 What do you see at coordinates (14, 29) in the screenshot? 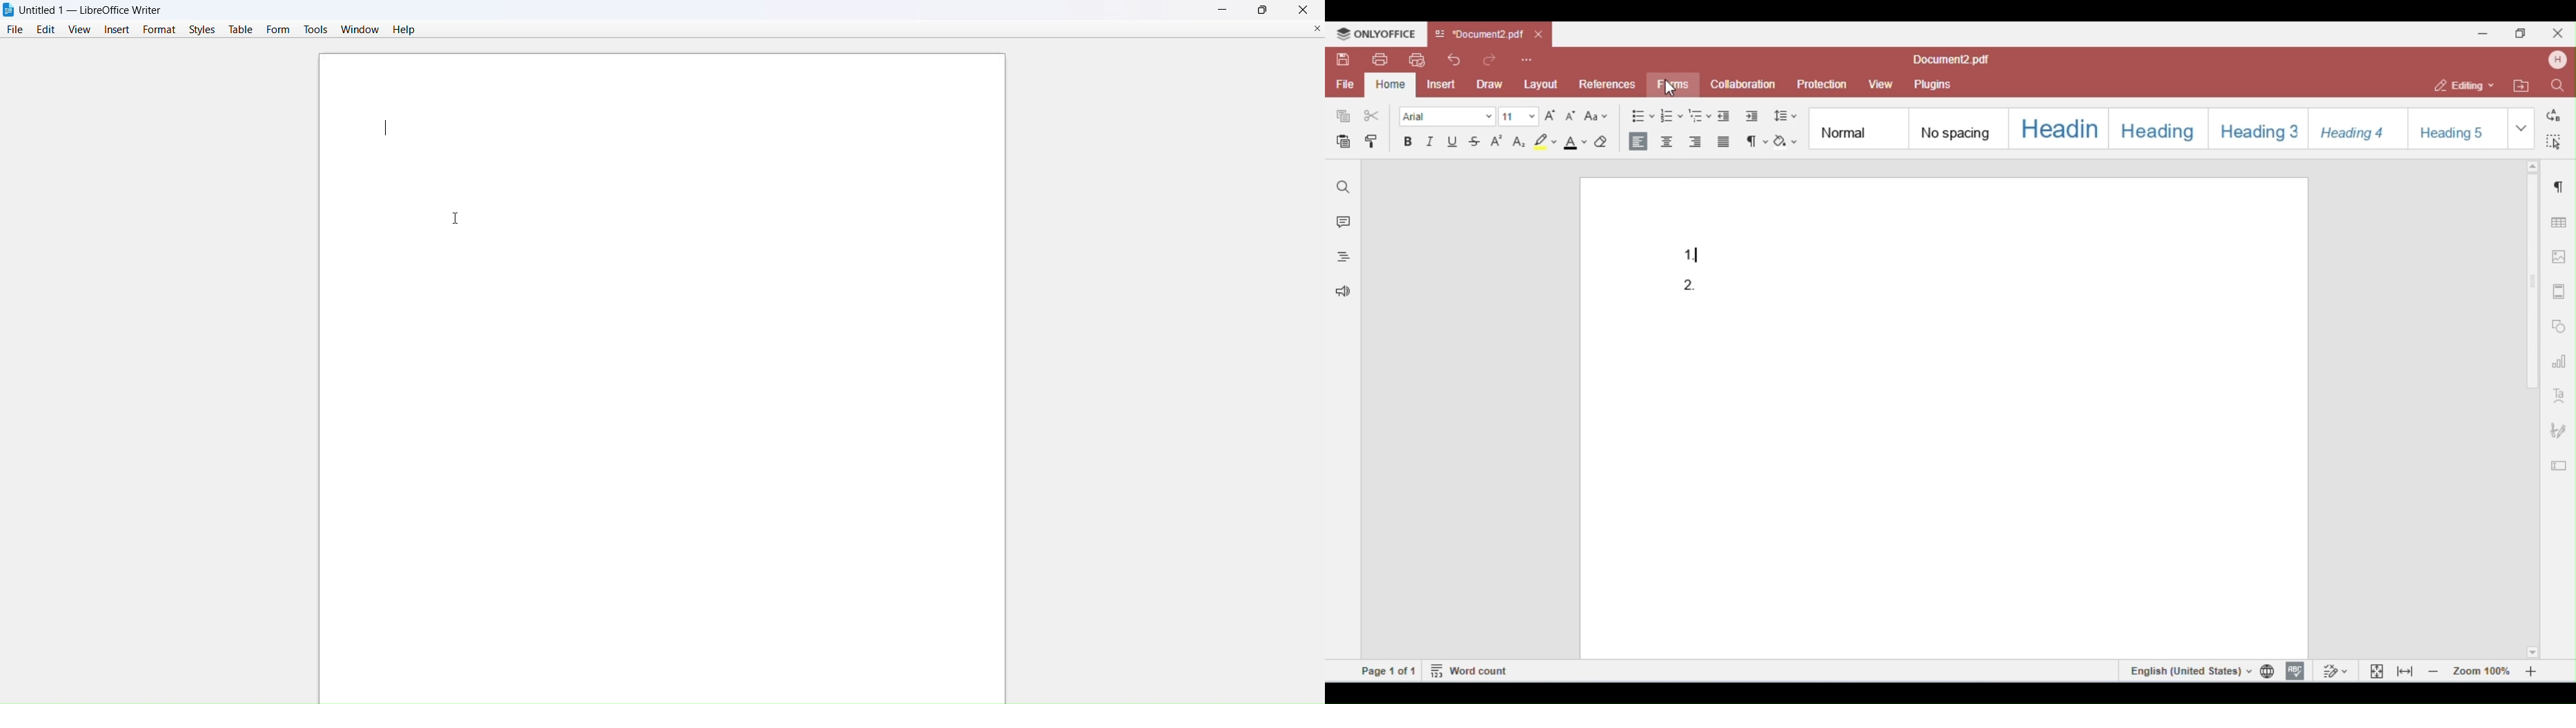
I see `file` at bounding box center [14, 29].